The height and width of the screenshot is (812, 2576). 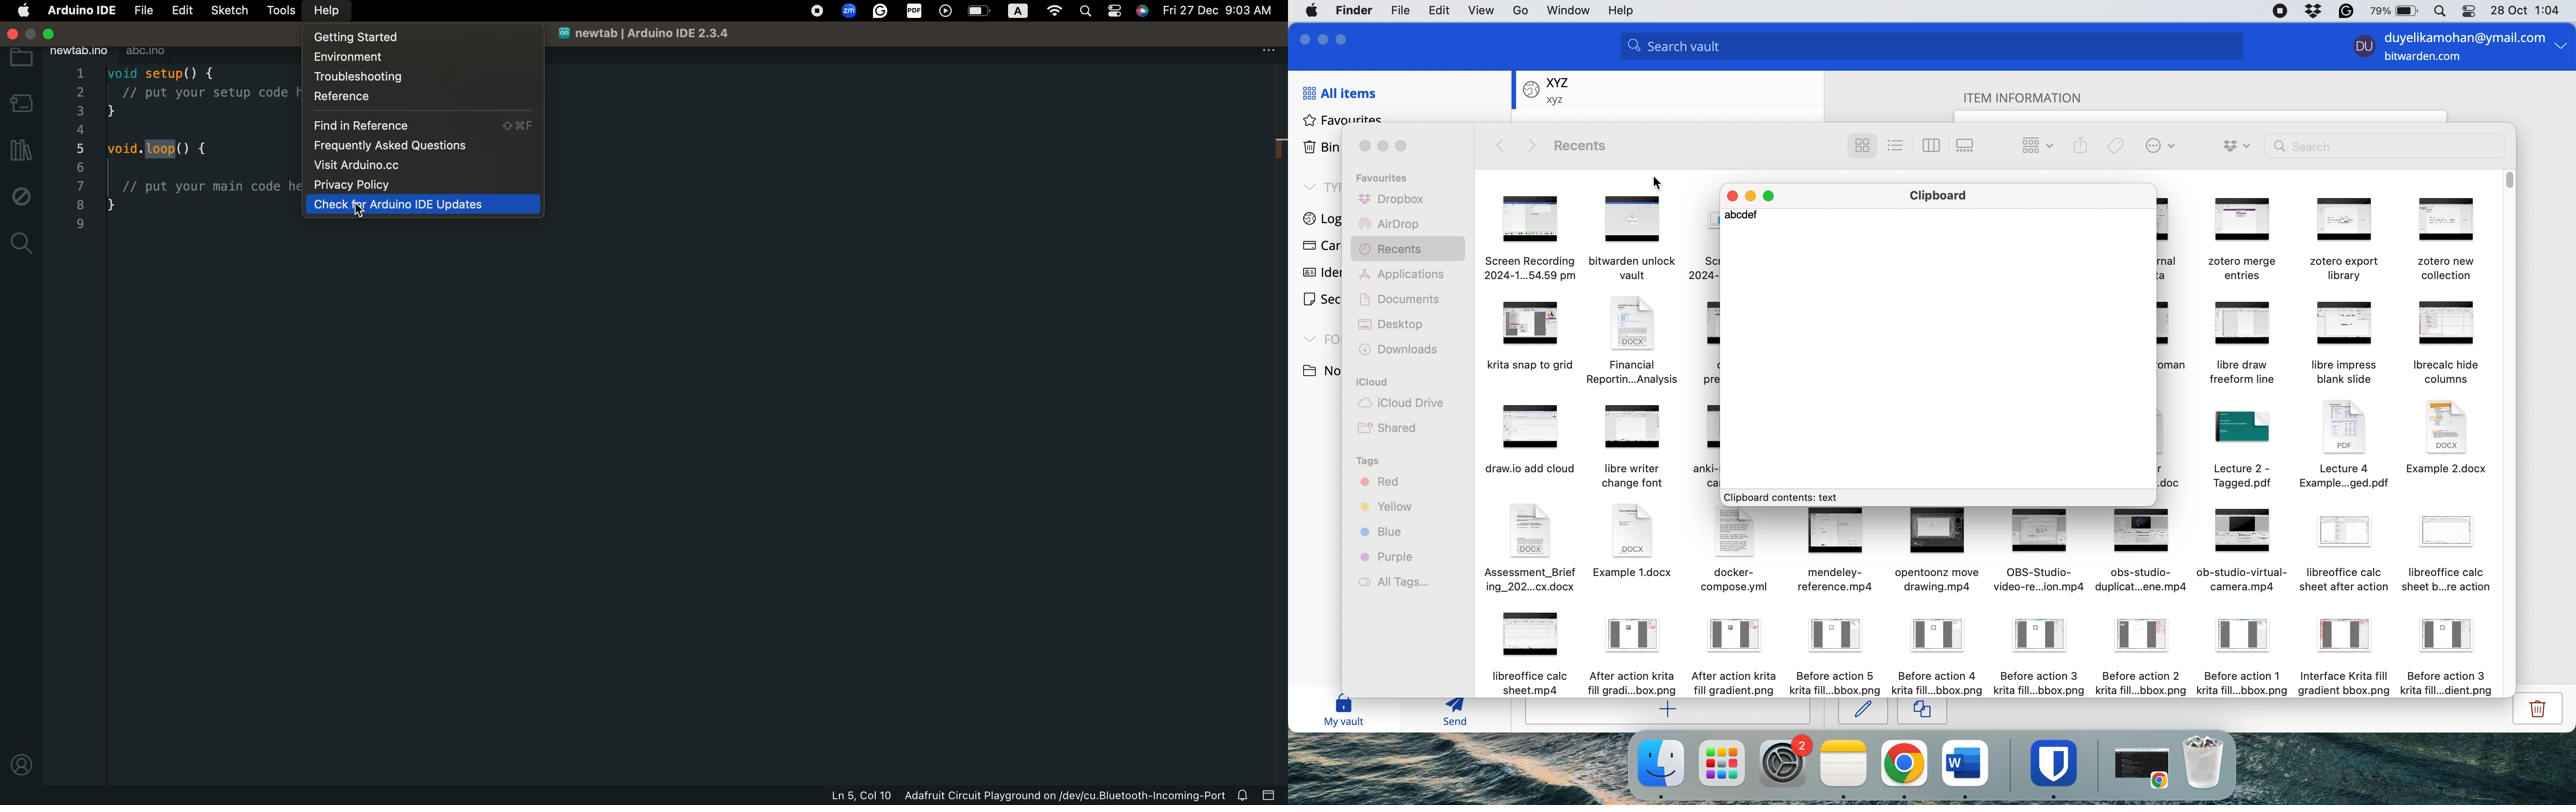 I want to click on maximise, so click(x=1774, y=195).